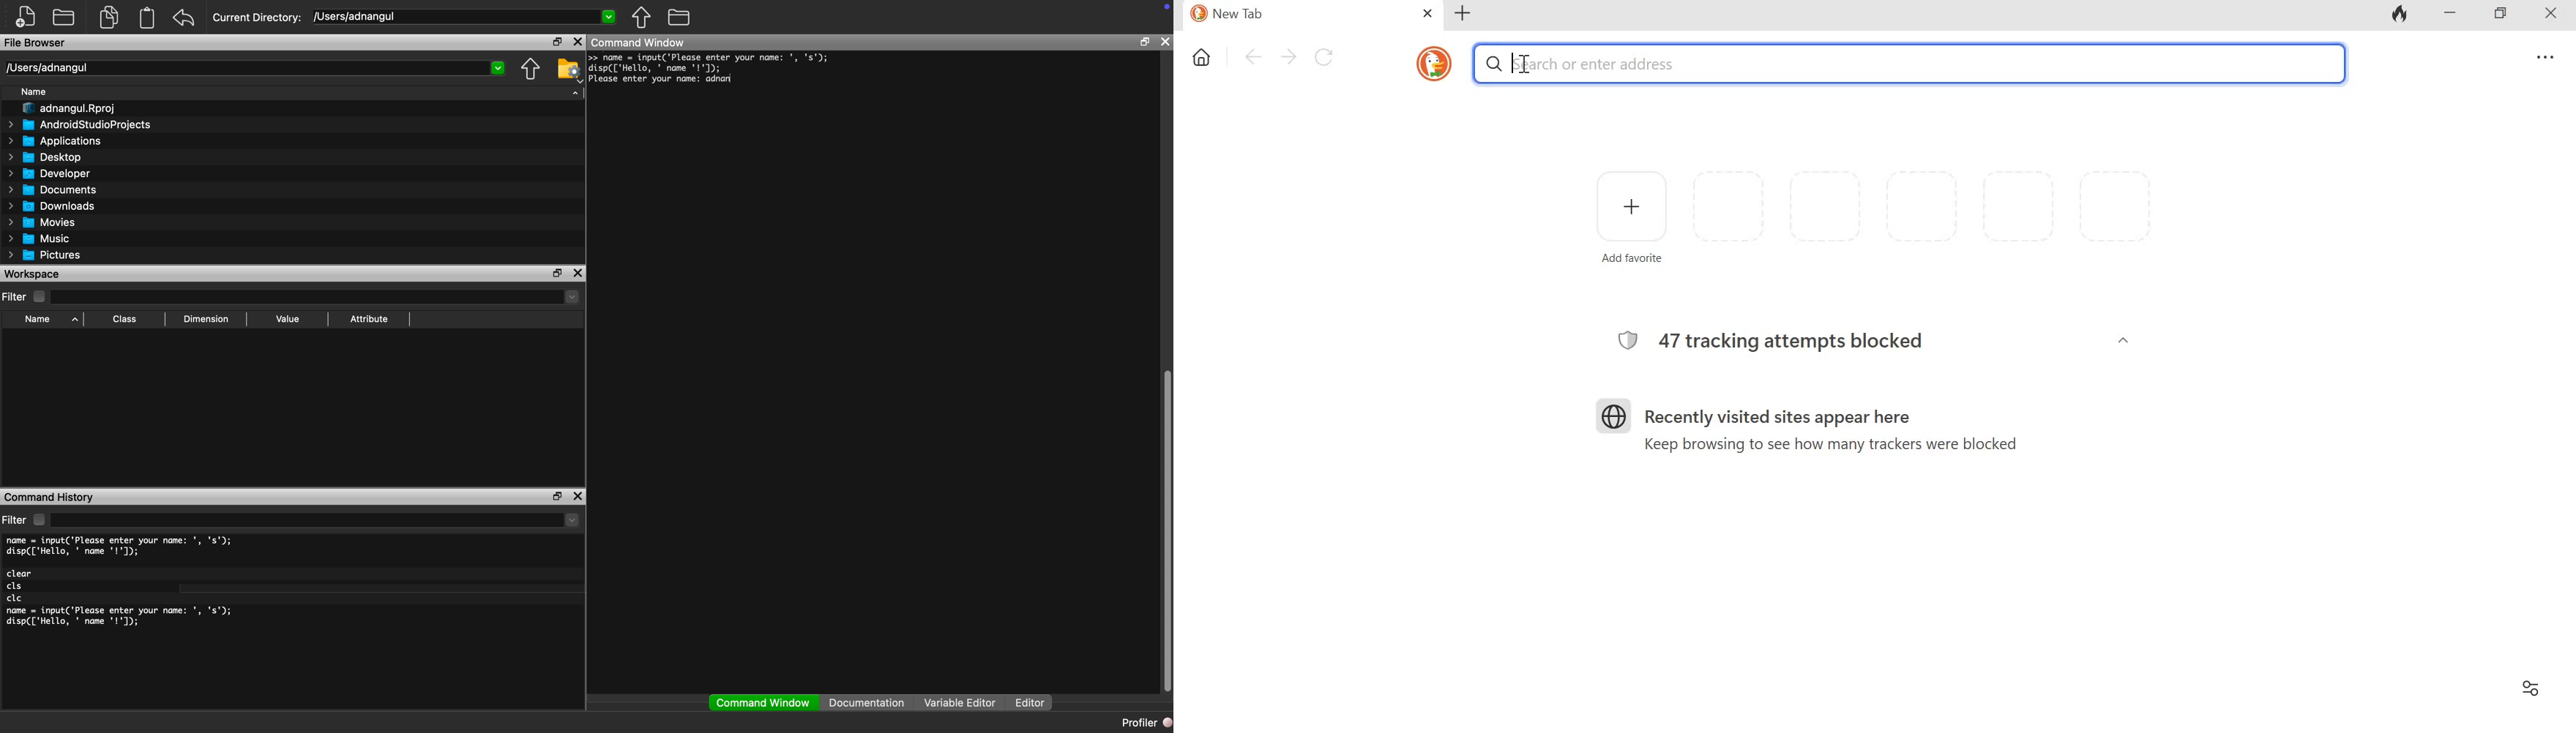  What do you see at coordinates (531, 69) in the screenshot?
I see `Previous file` at bounding box center [531, 69].